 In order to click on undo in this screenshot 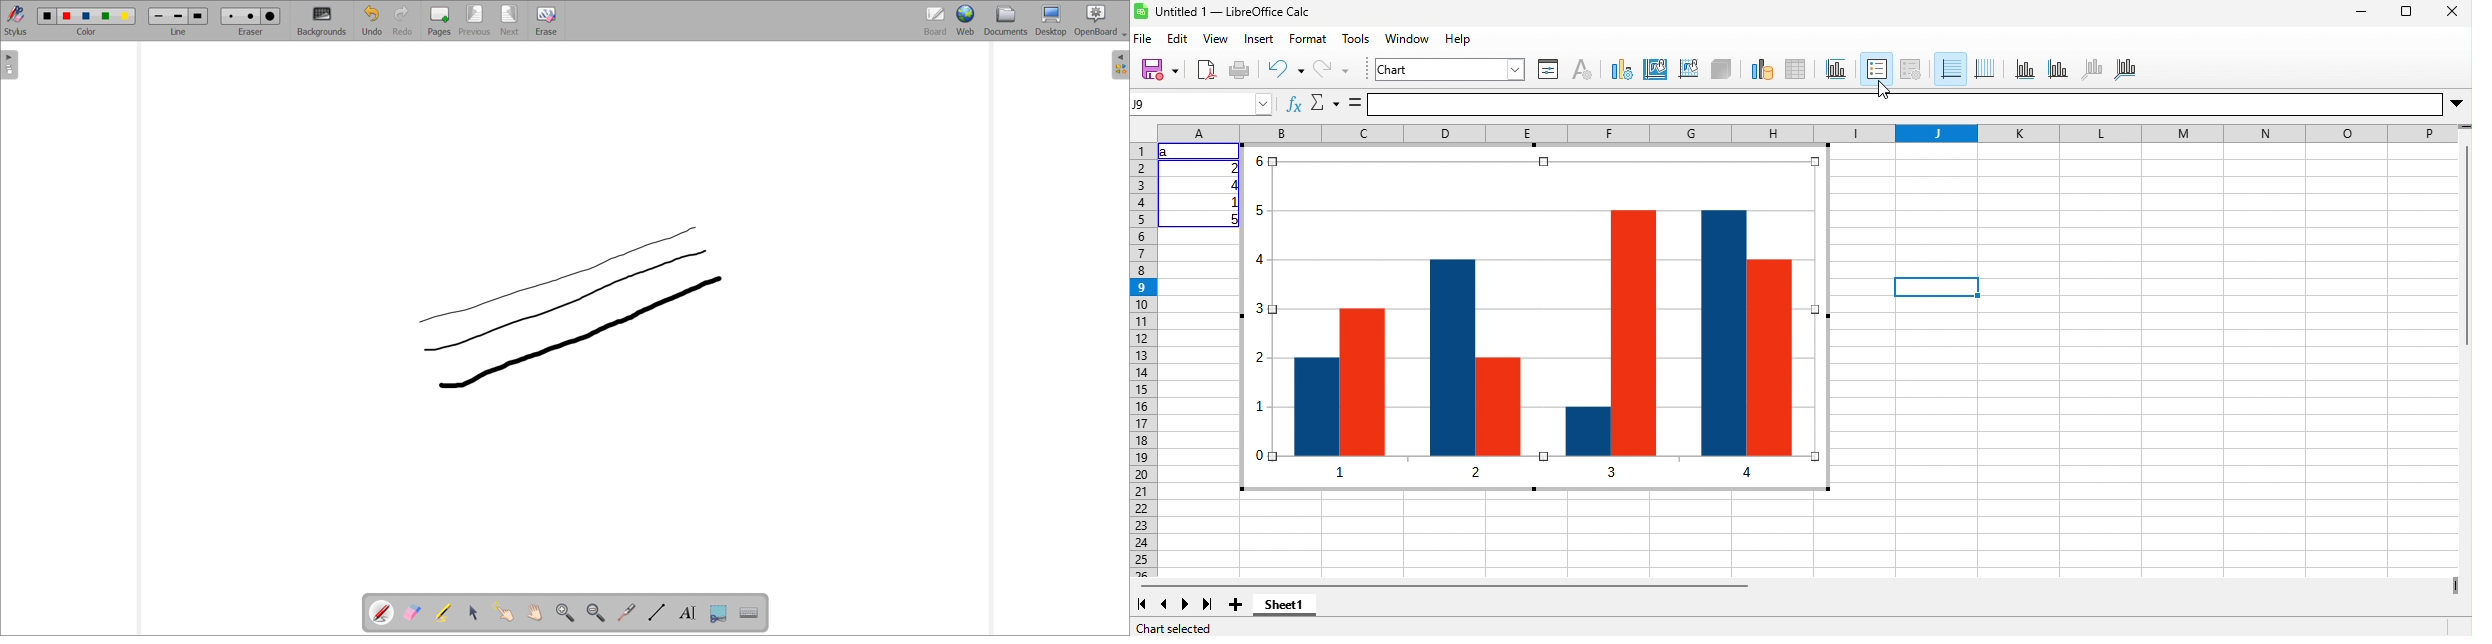, I will do `click(1285, 71)`.